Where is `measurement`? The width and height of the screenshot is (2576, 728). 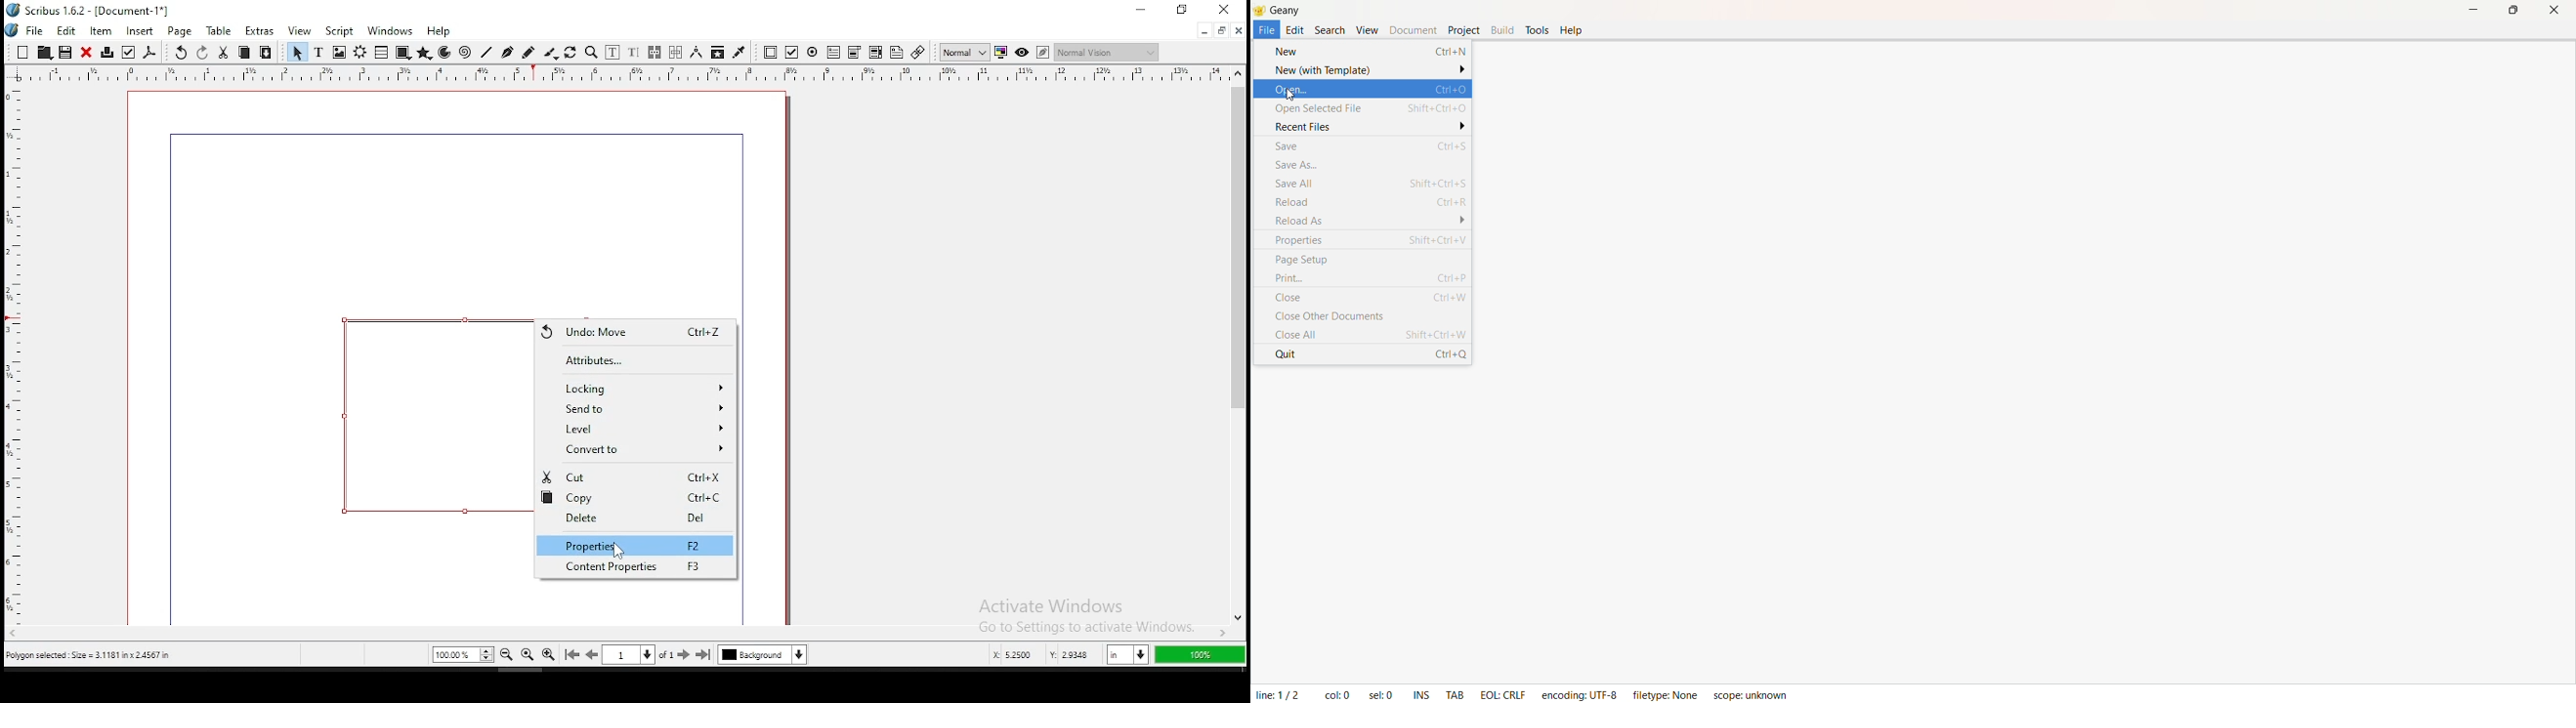 measurement is located at coordinates (697, 53).